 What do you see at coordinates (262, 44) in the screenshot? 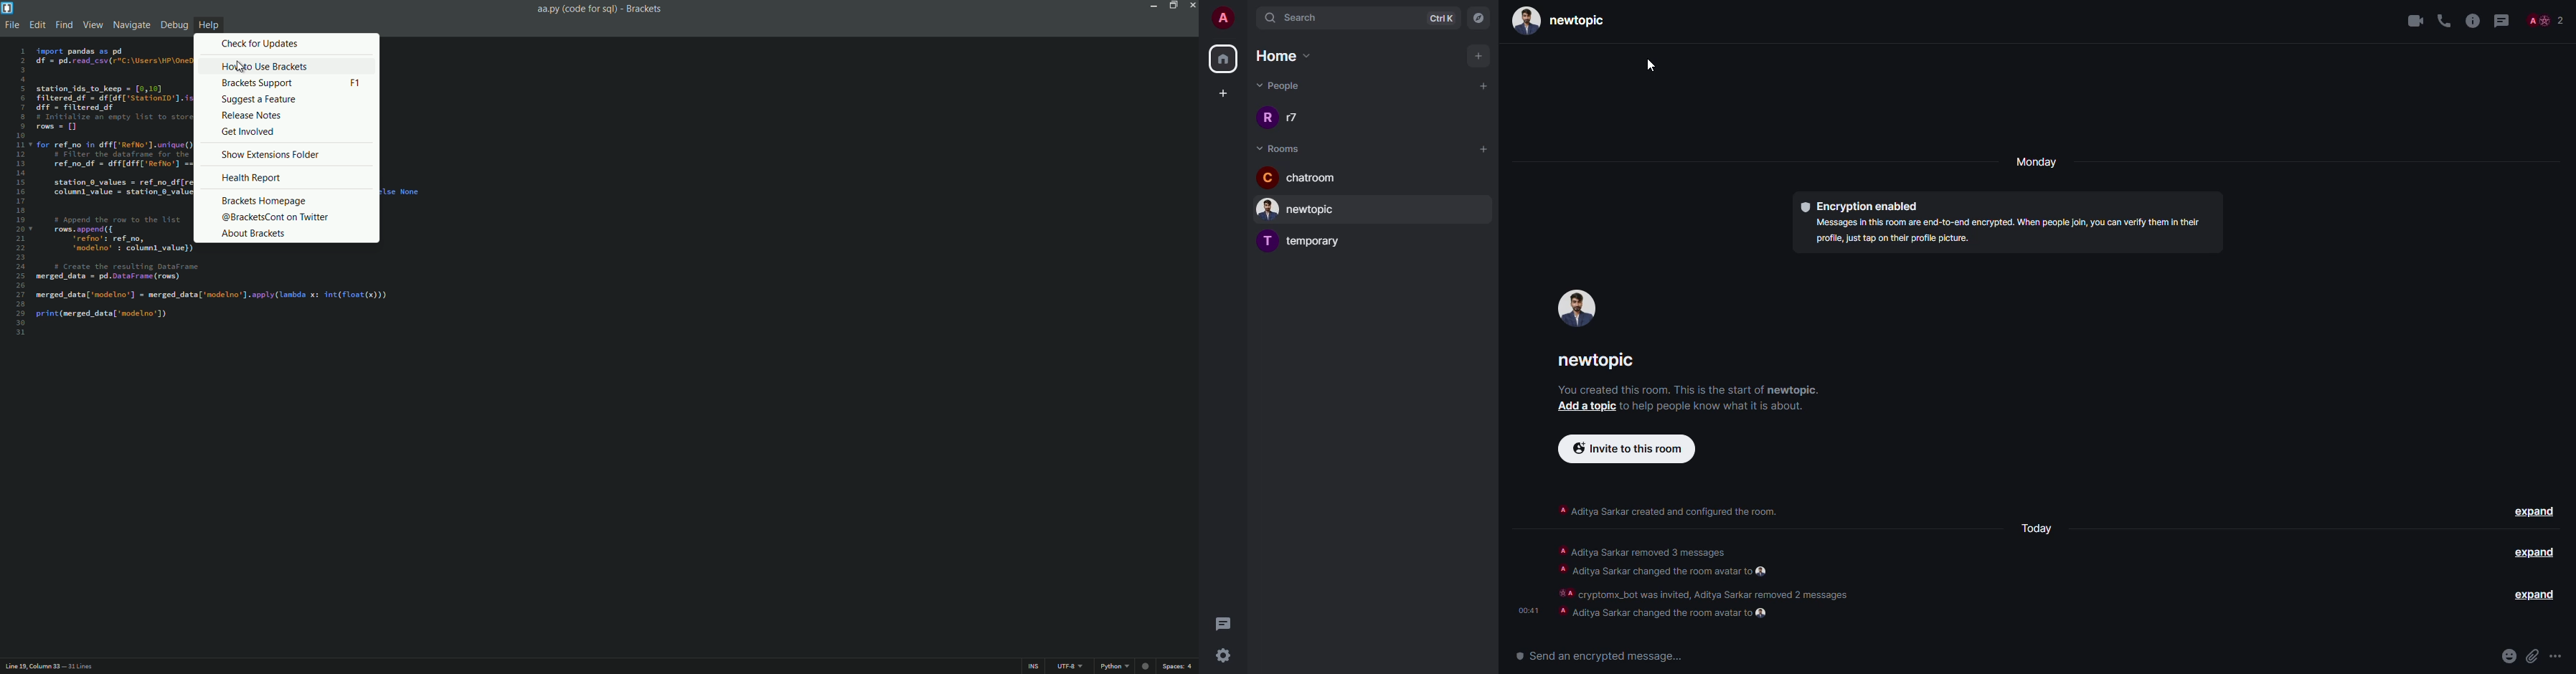
I see `check for updates` at bounding box center [262, 44].